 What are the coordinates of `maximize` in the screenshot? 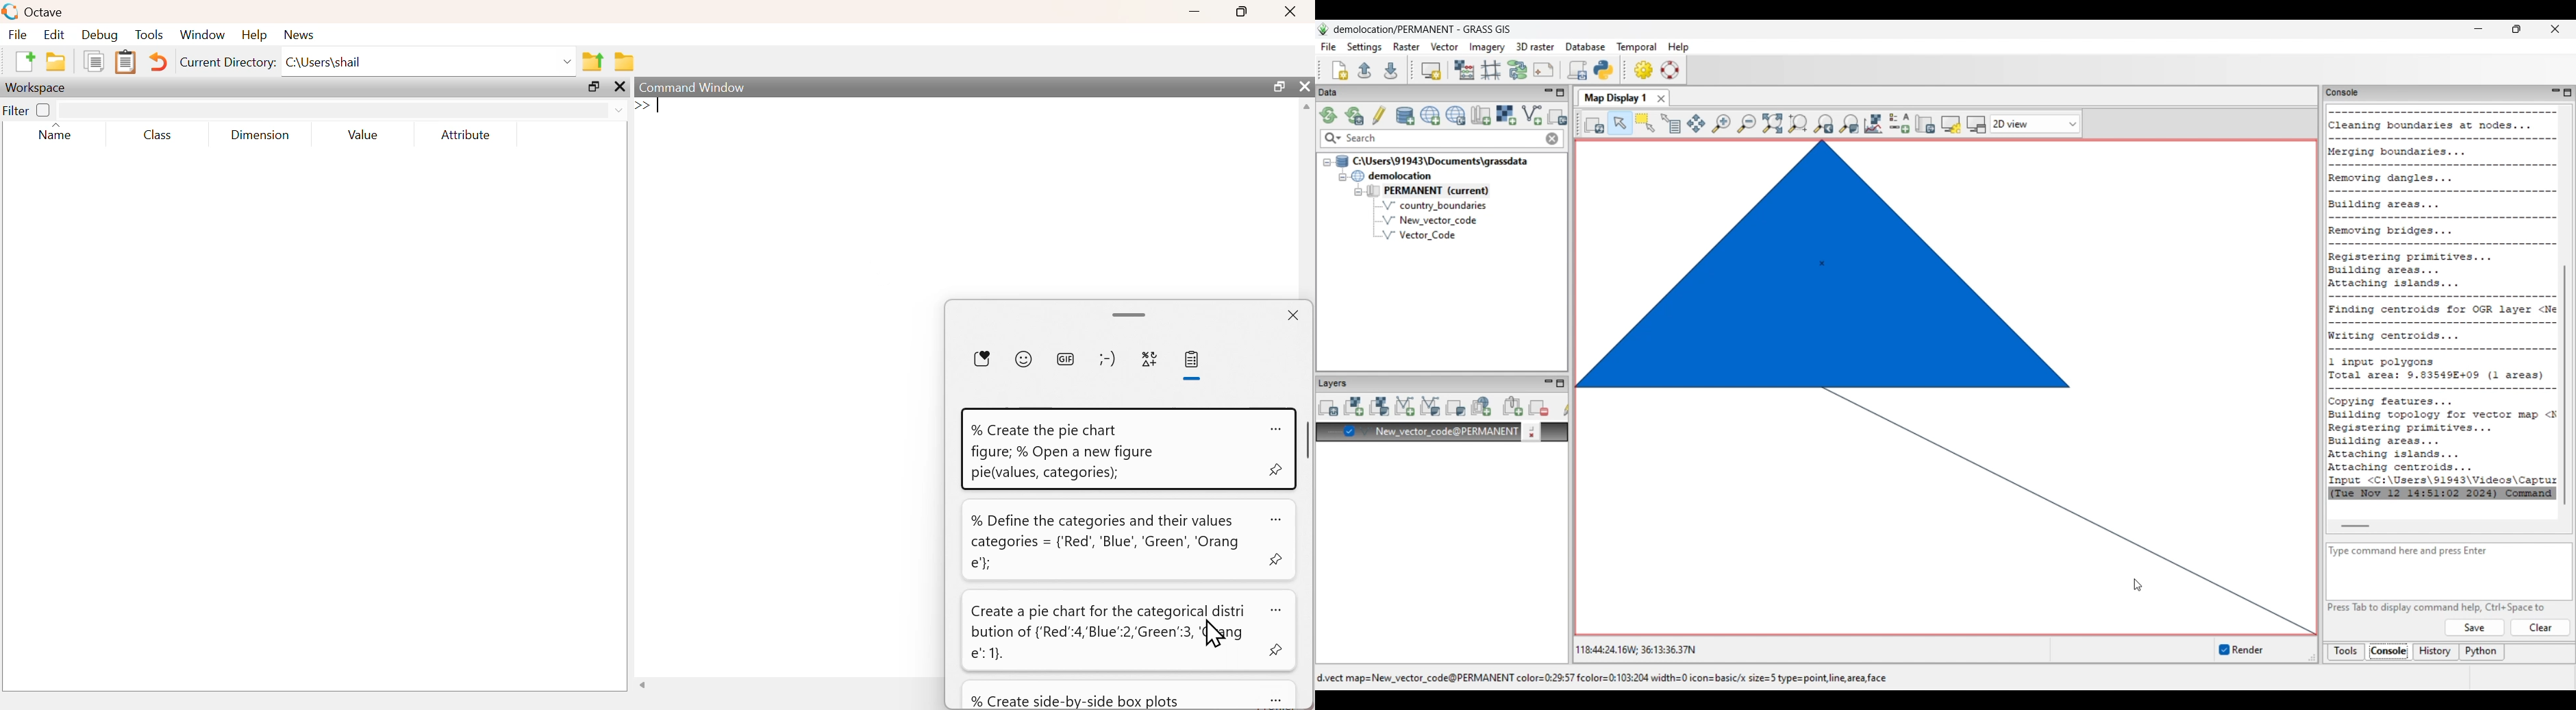 It's located at (1241, 11).